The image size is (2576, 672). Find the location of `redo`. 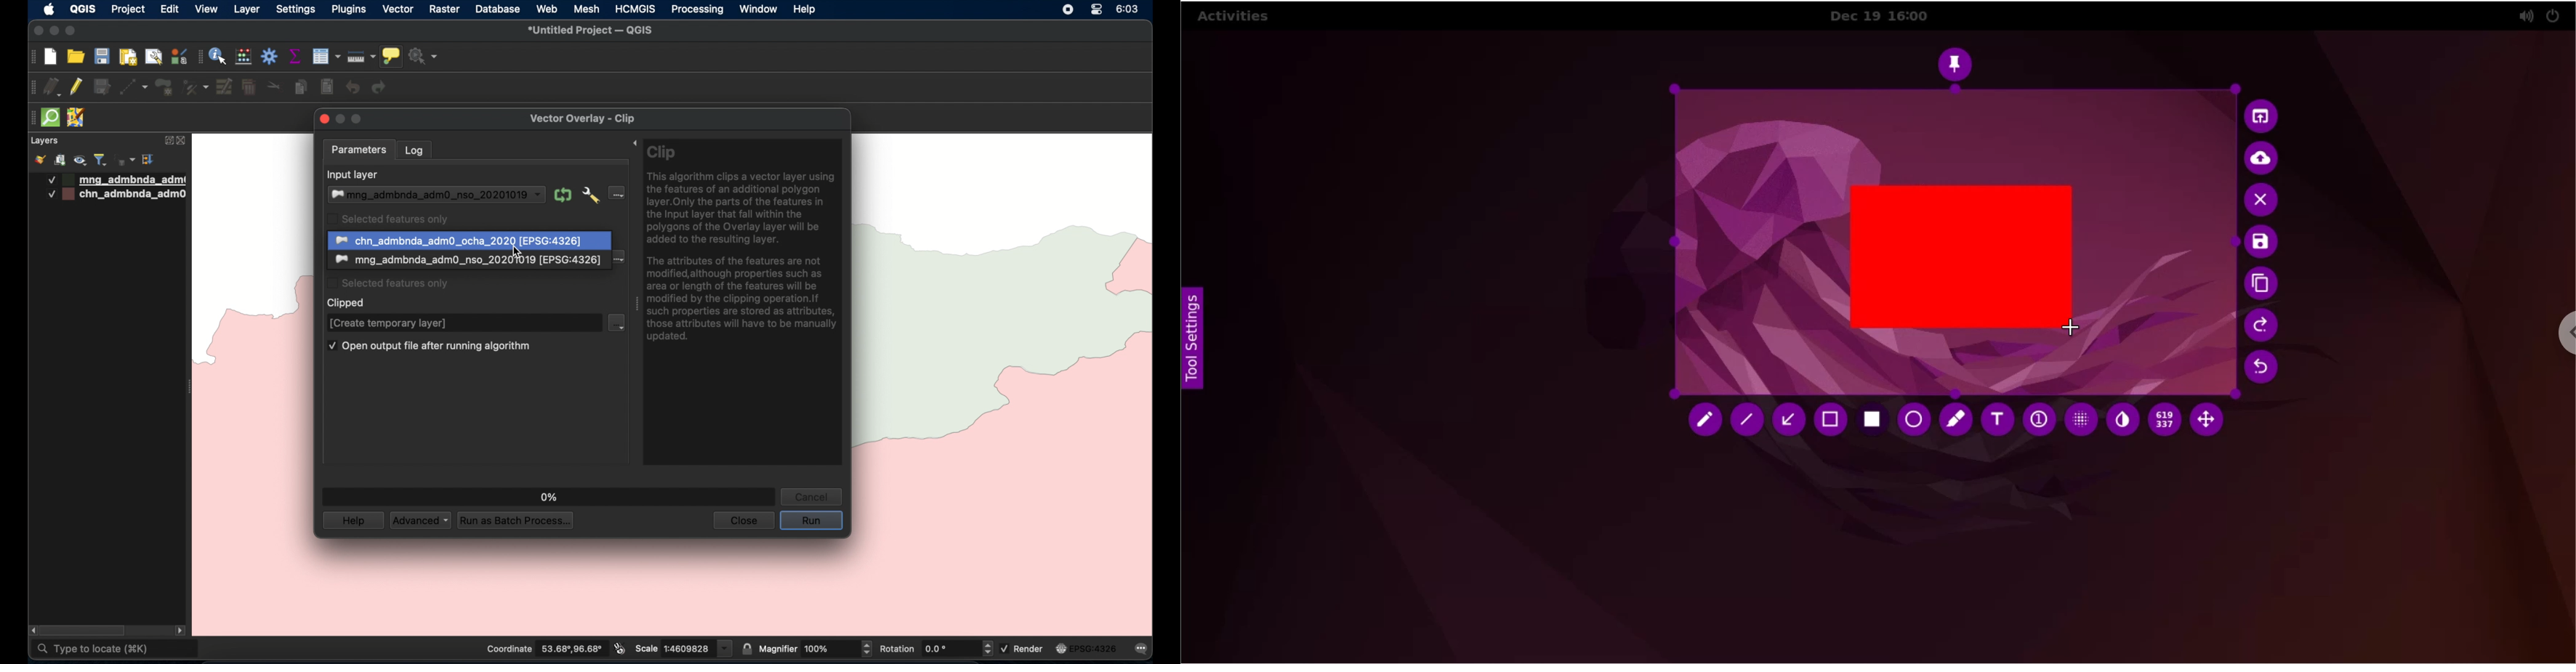

redo is located at coordinates (380, 87).